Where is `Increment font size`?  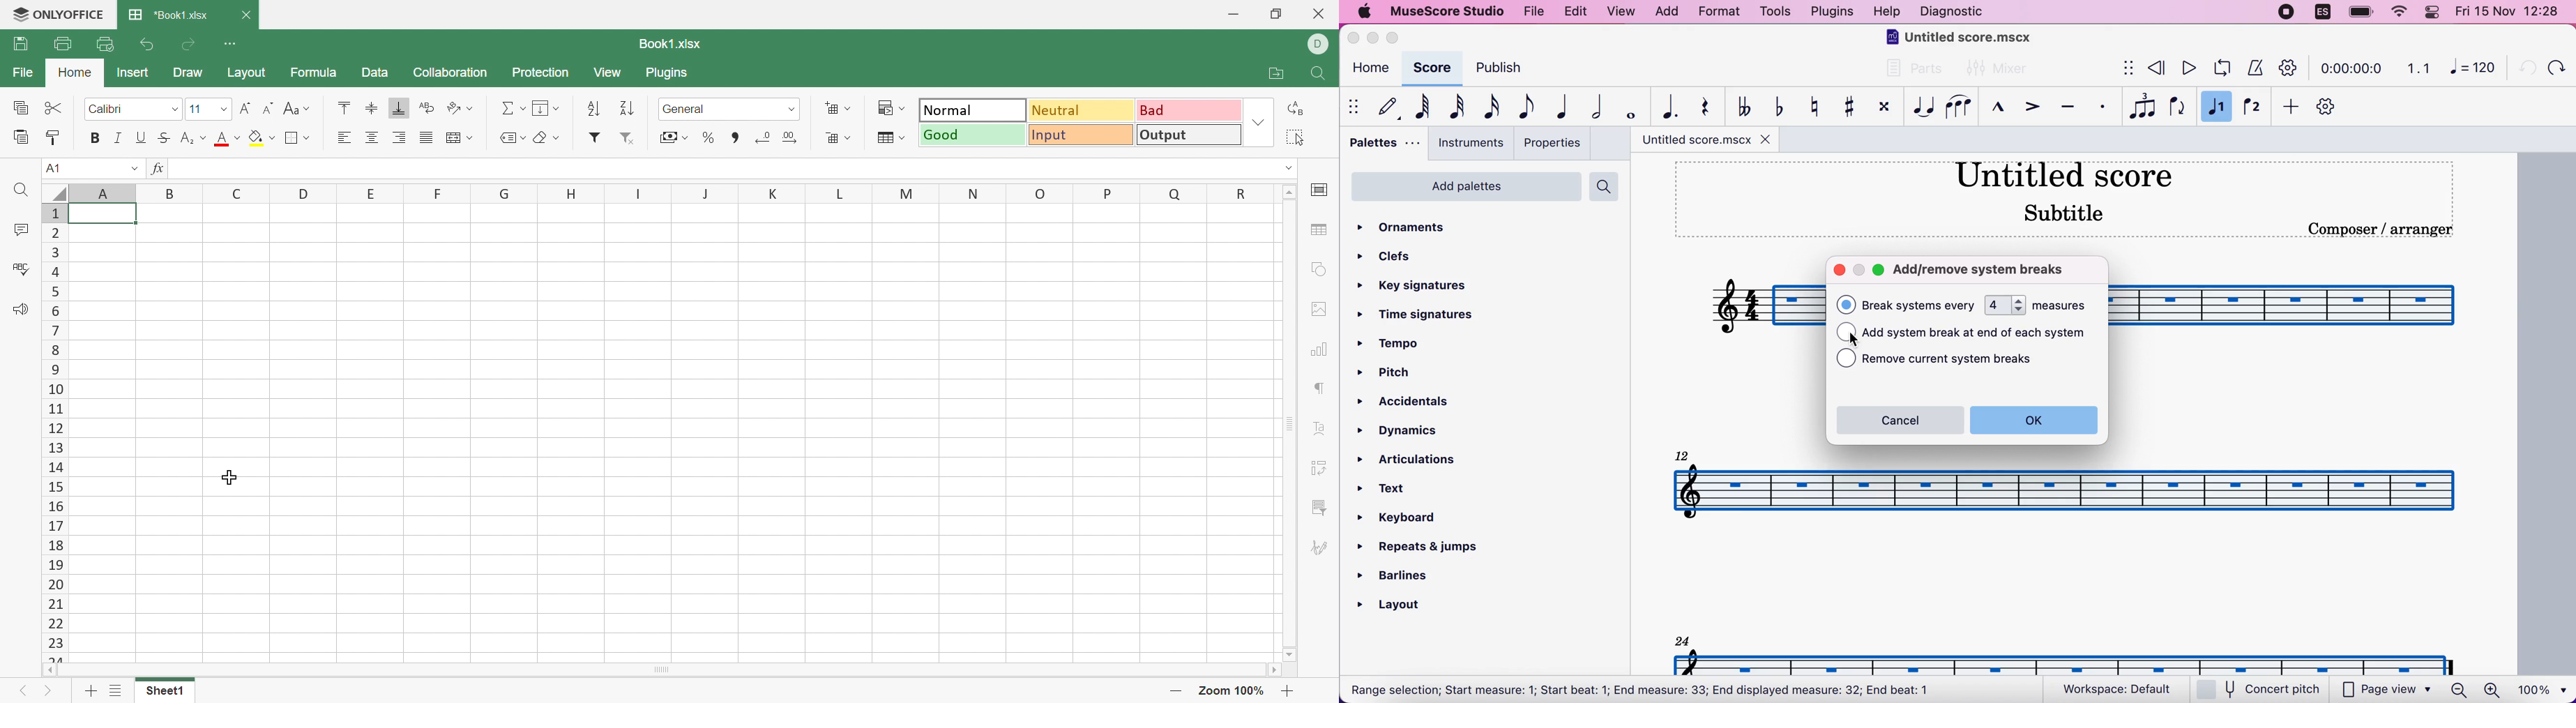
Increment font size is located at coordinates (245, 107).